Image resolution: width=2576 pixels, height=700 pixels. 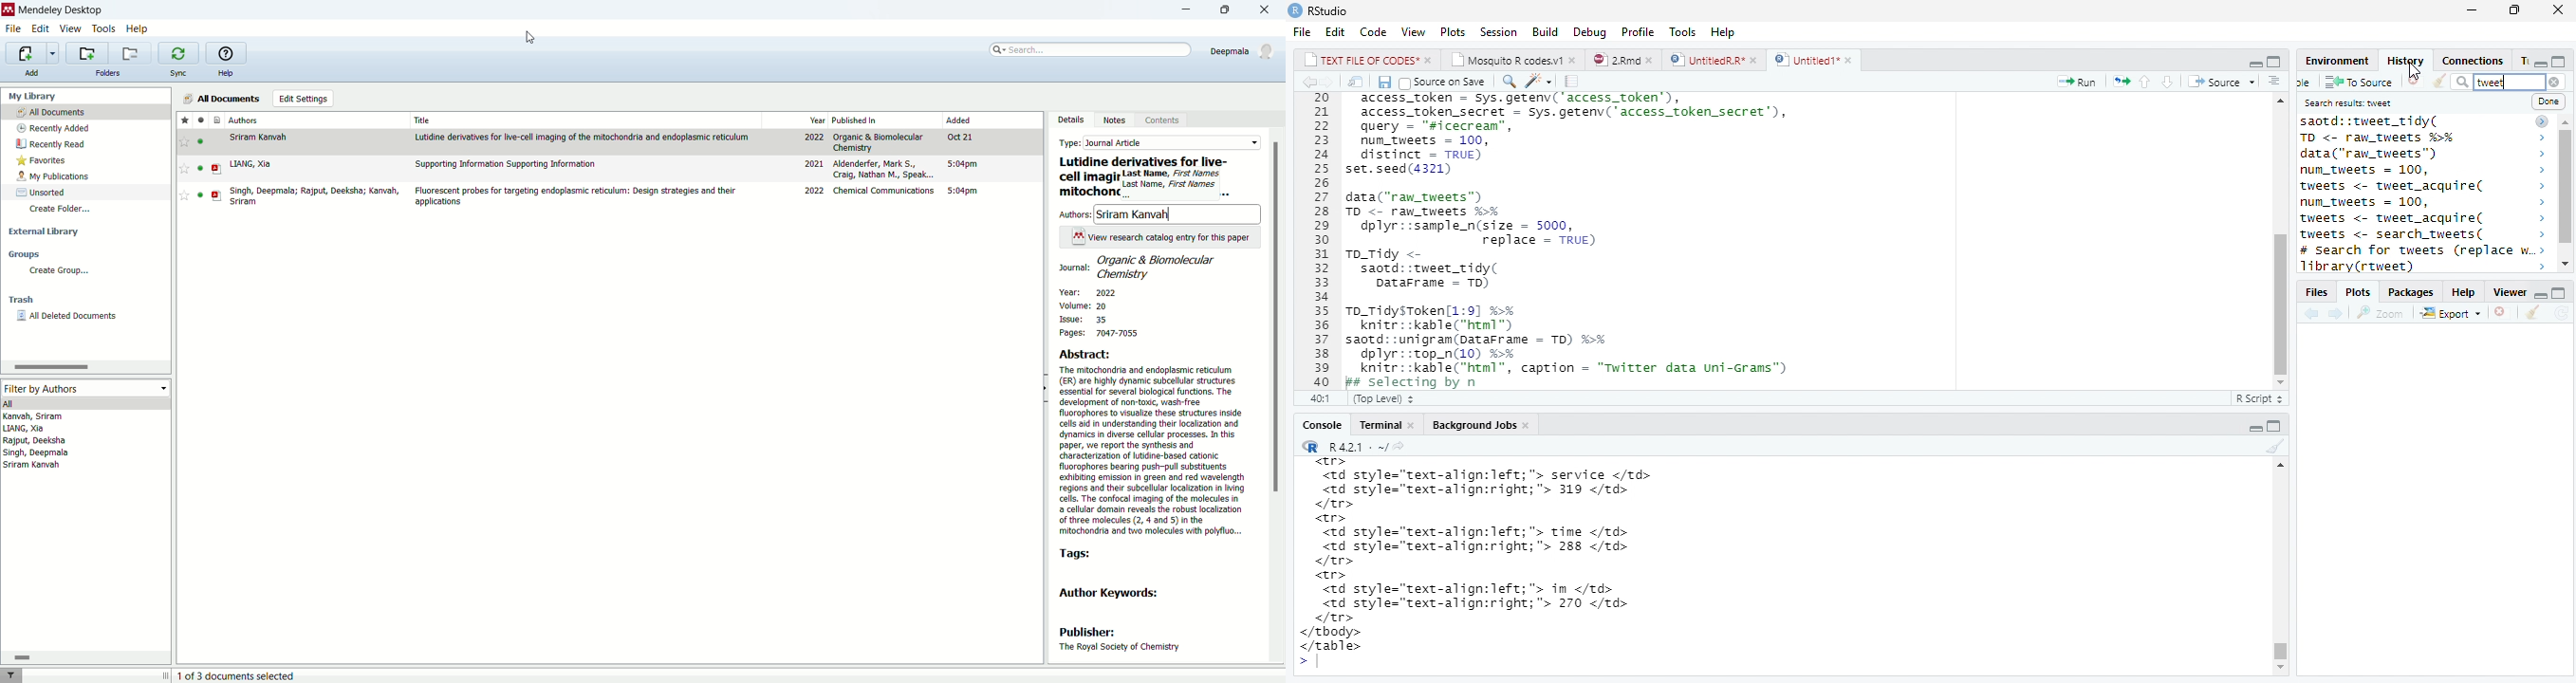 I want to click on  Export, so click(x=2454, y=314).